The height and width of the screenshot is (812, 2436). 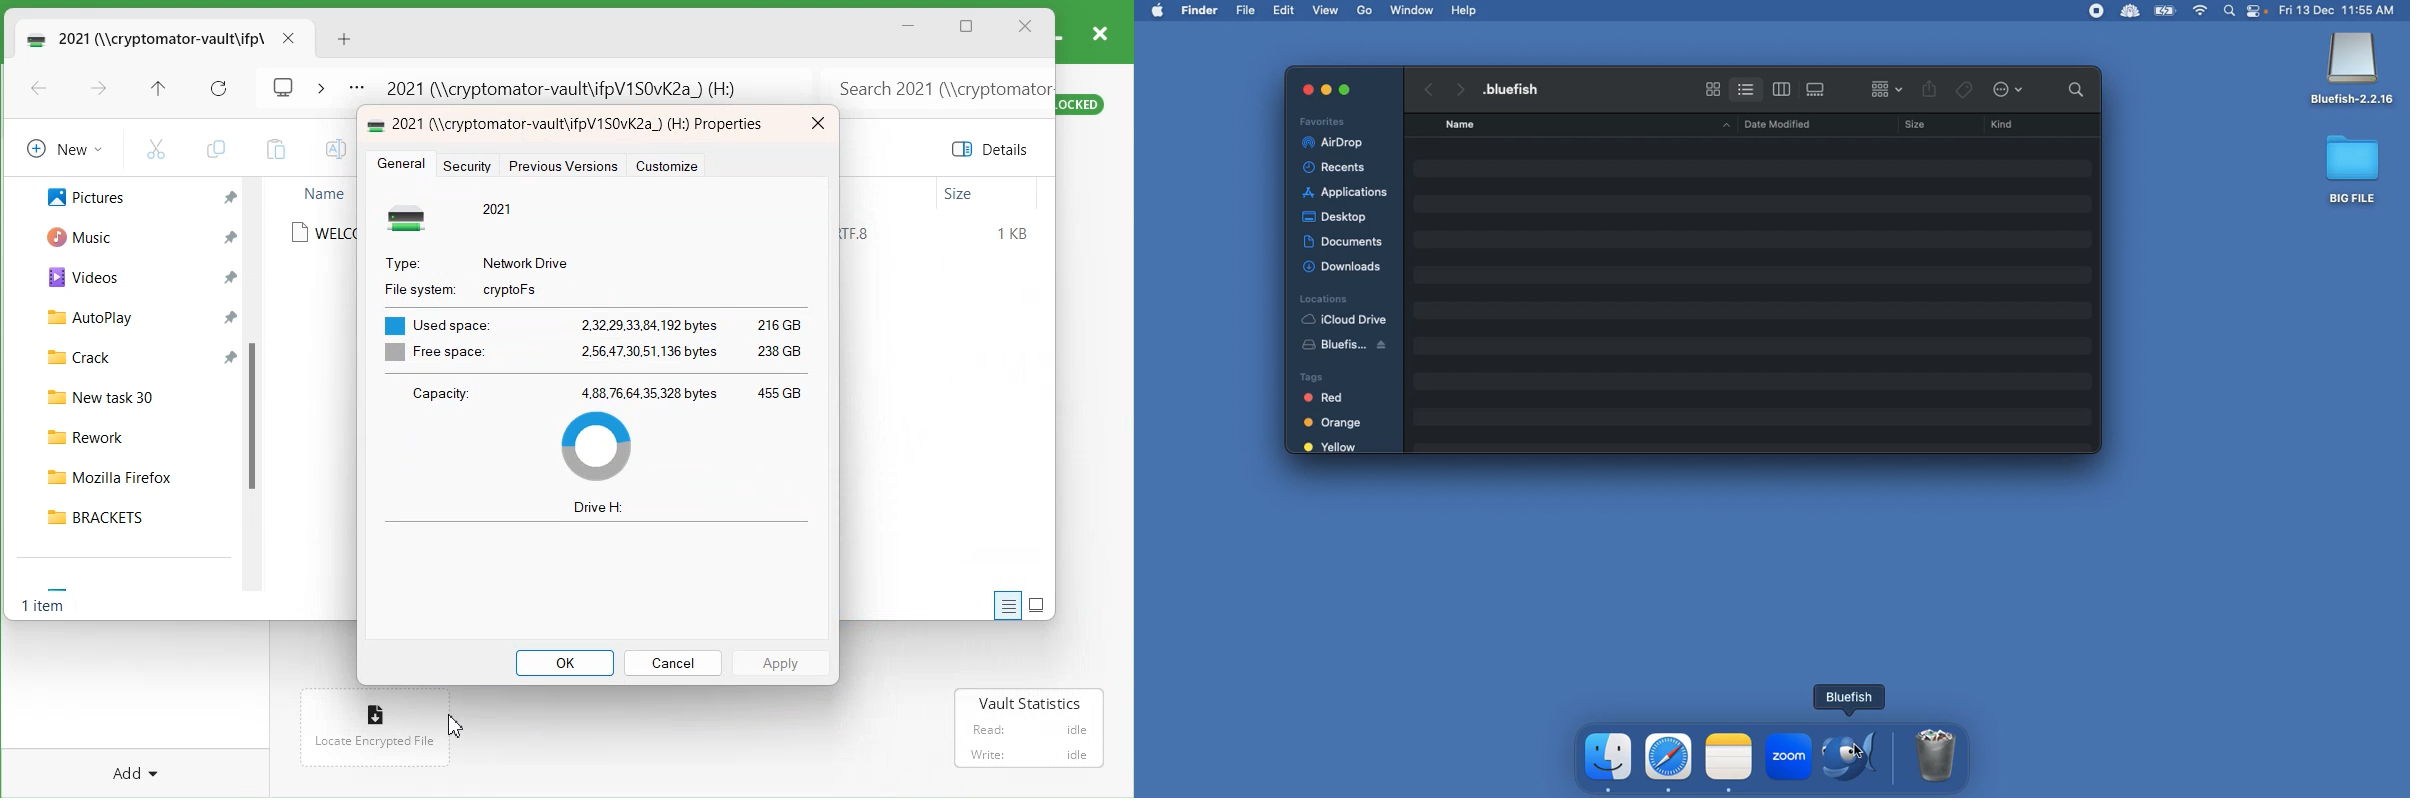 I want to click on share, so click(x=1930, y=90).